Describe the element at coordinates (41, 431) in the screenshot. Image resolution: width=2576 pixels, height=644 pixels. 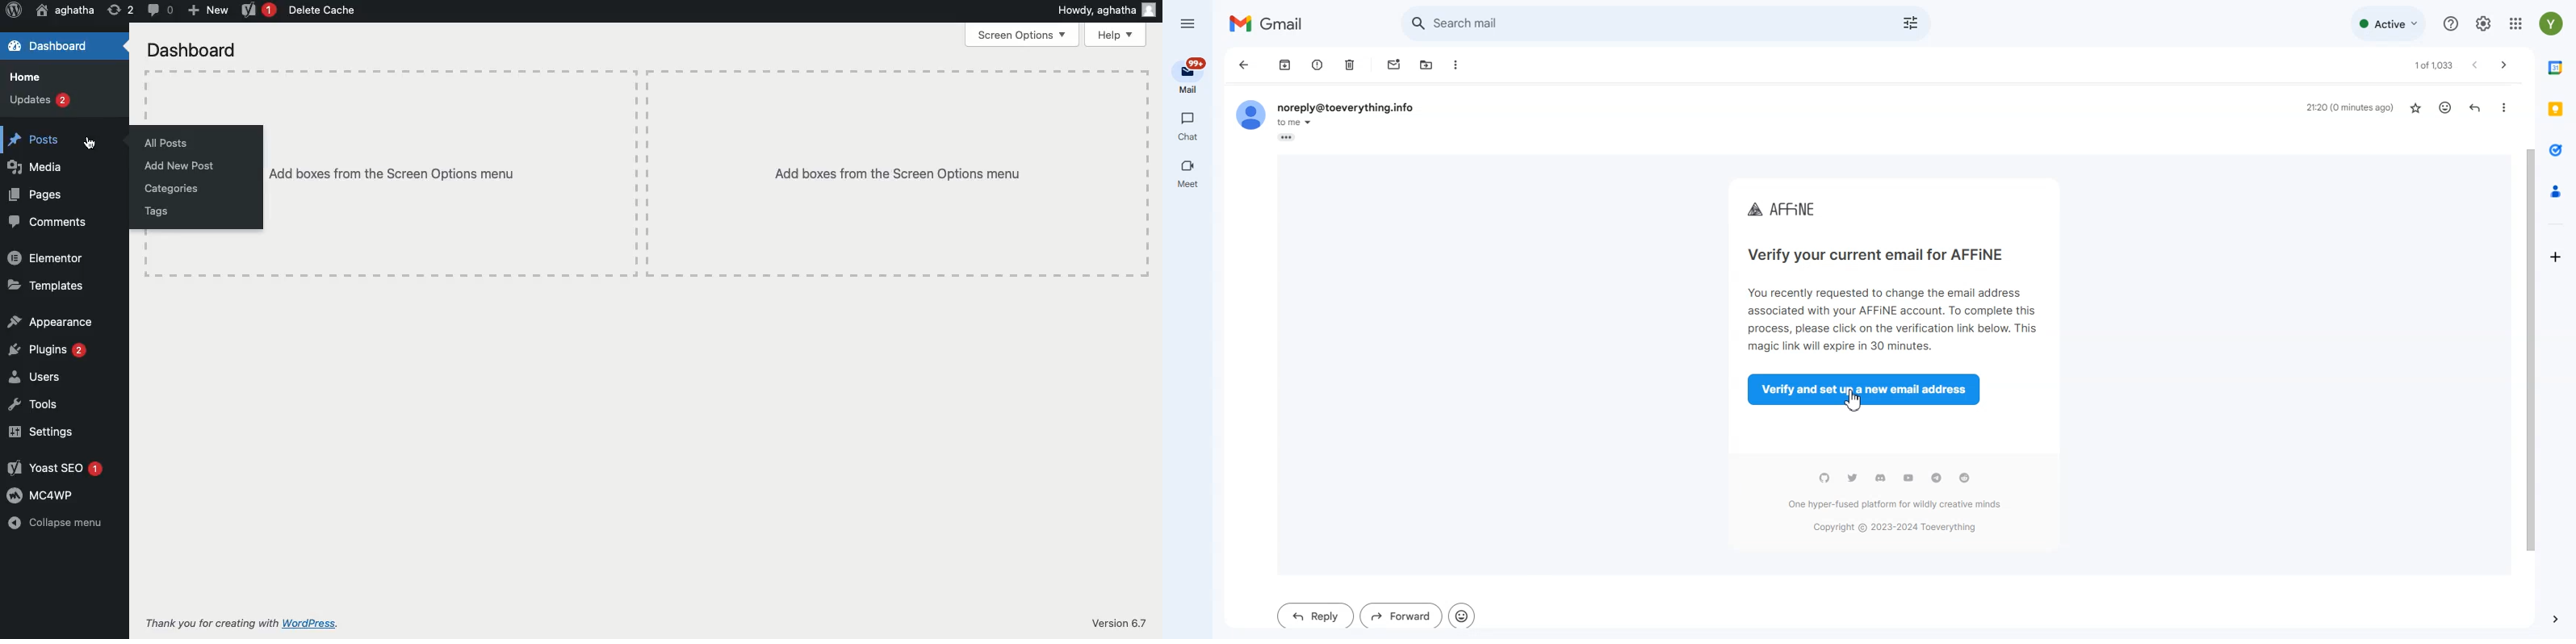
I see `Settings` at that location.